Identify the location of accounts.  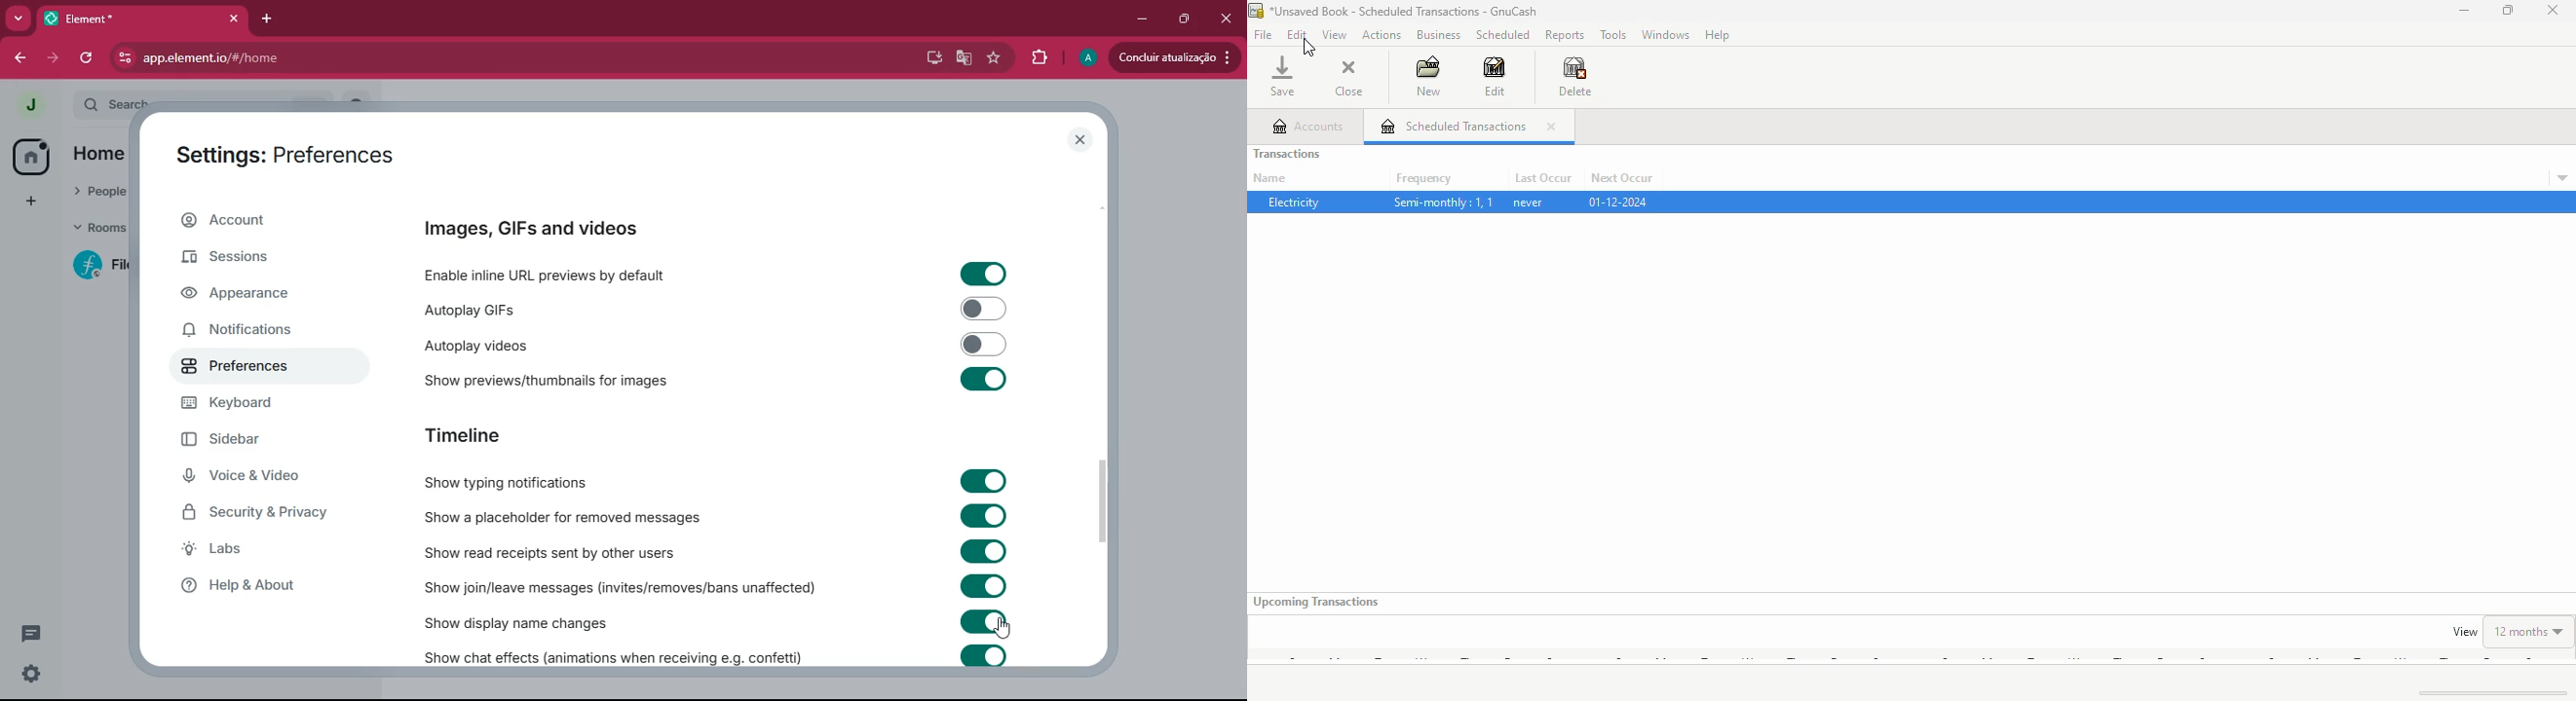
(1309, 127).